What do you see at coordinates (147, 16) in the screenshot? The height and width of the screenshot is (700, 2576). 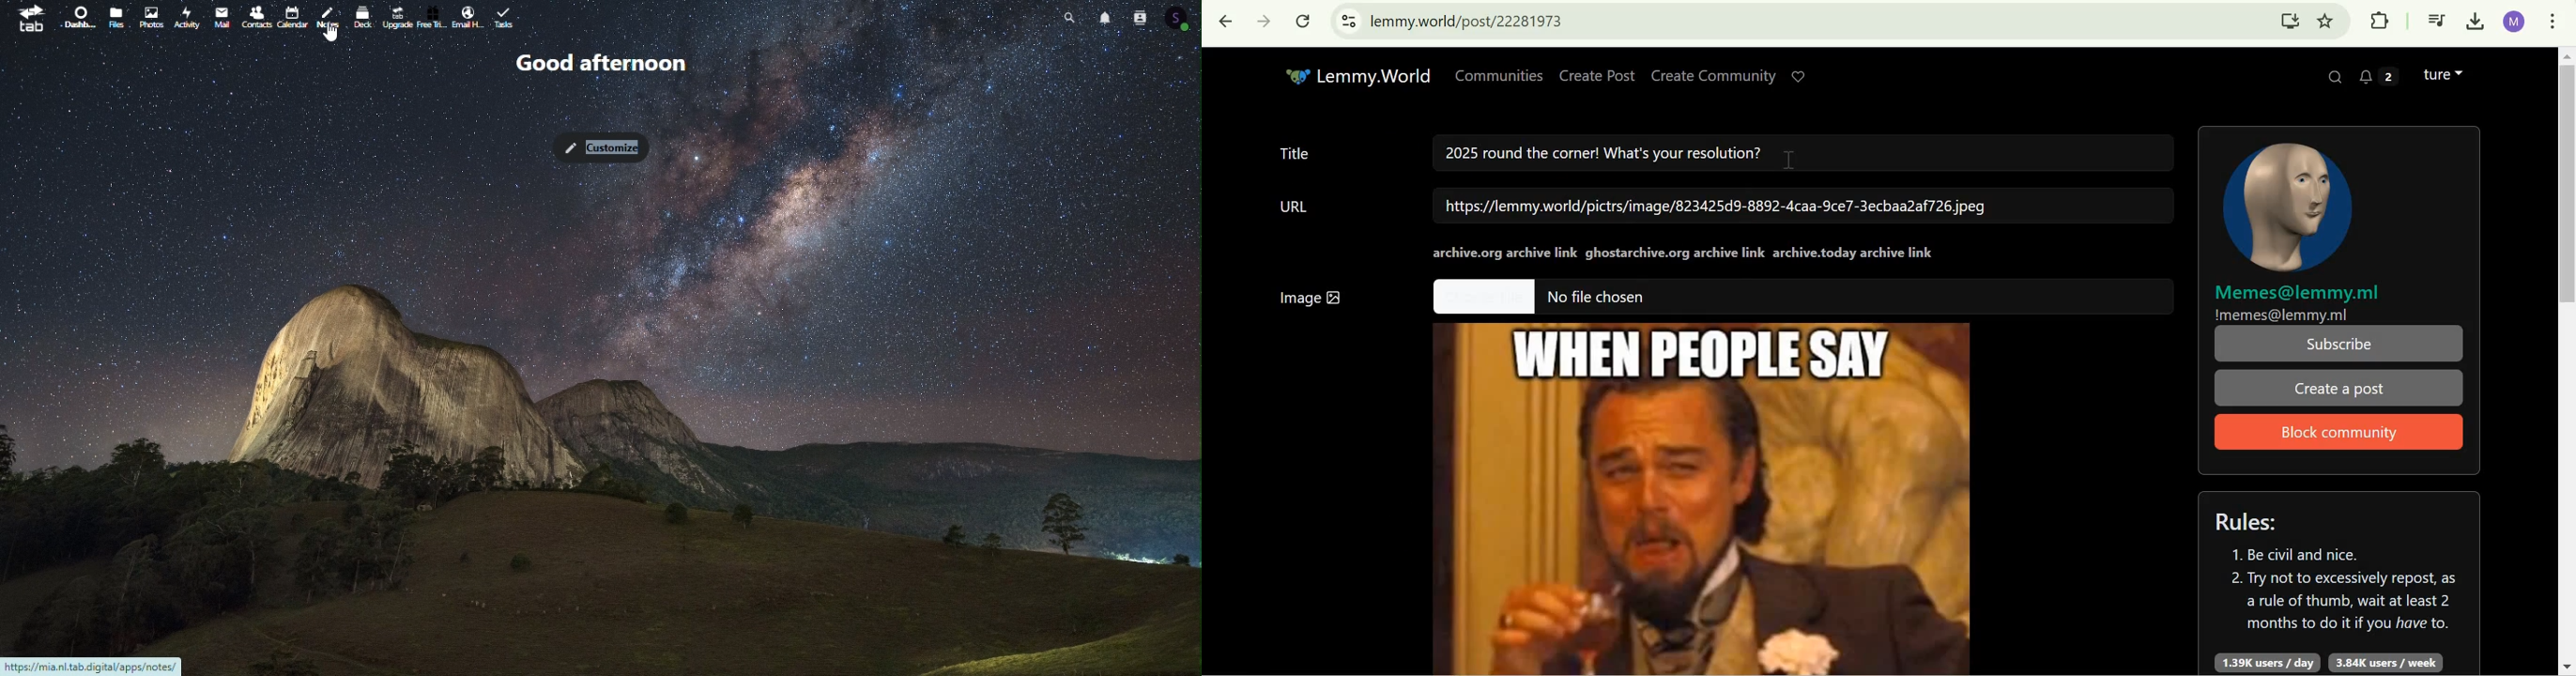 I see `pictures ` at bounding box center [147, 16].